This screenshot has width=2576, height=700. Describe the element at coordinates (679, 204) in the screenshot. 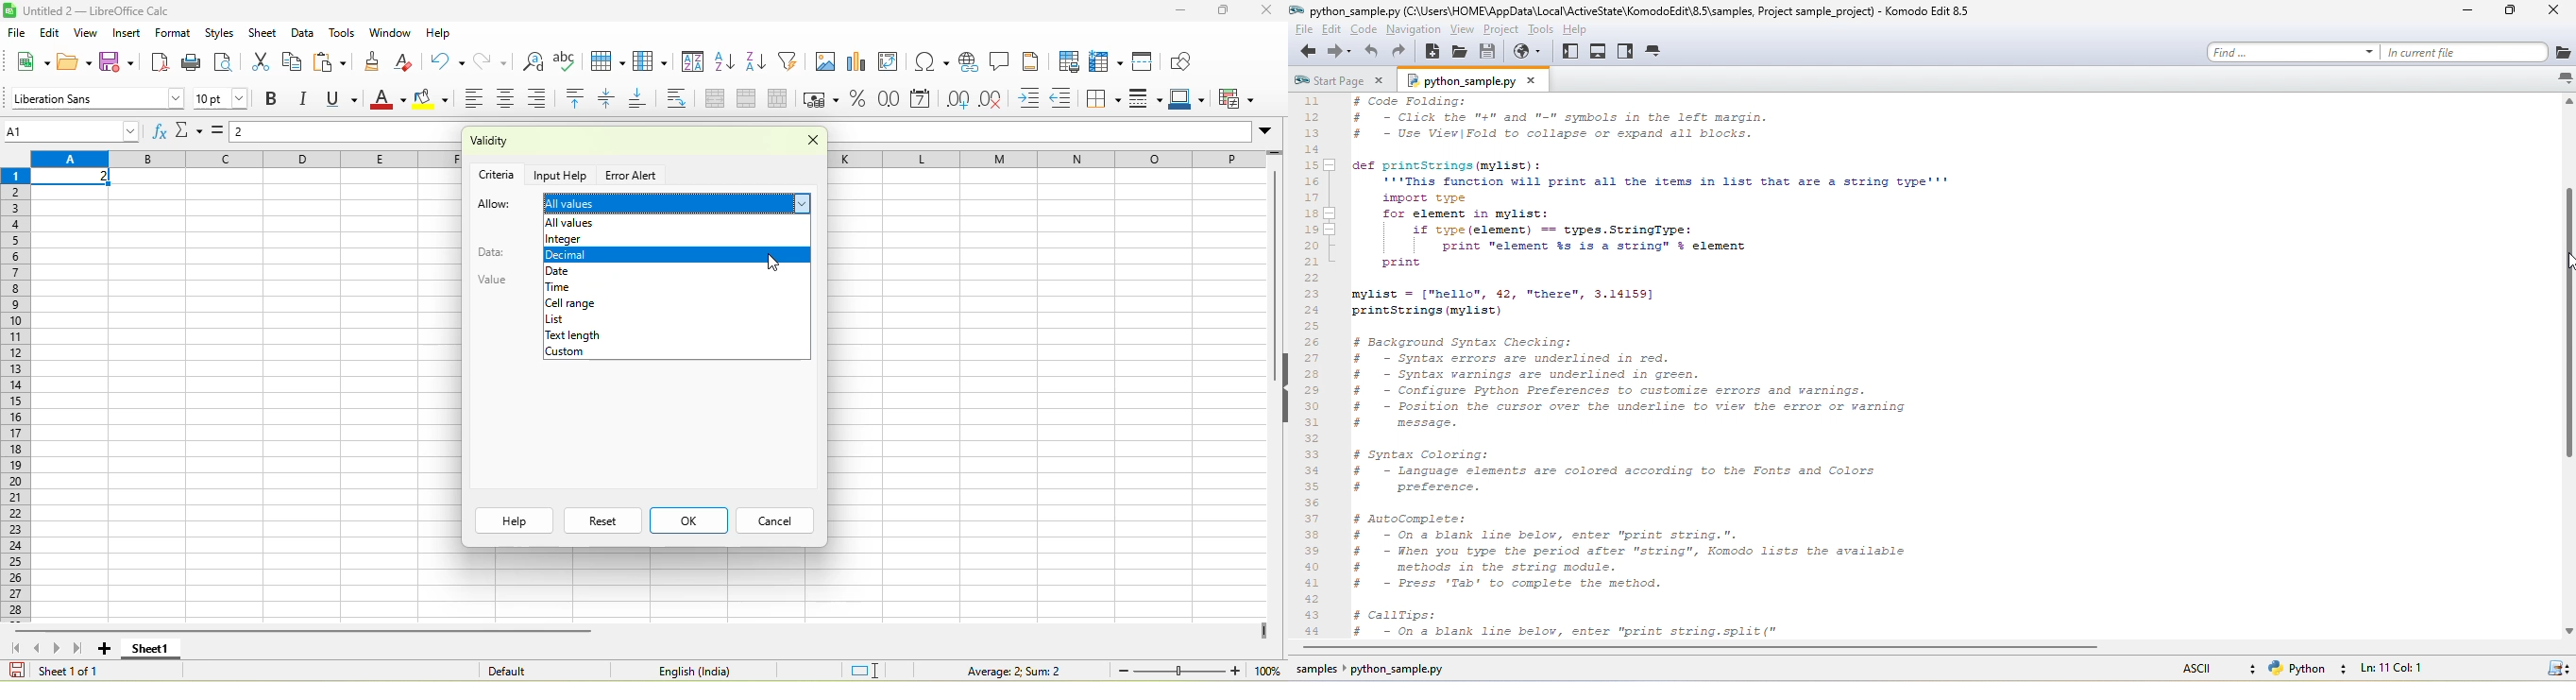

I see `all values` at that location.